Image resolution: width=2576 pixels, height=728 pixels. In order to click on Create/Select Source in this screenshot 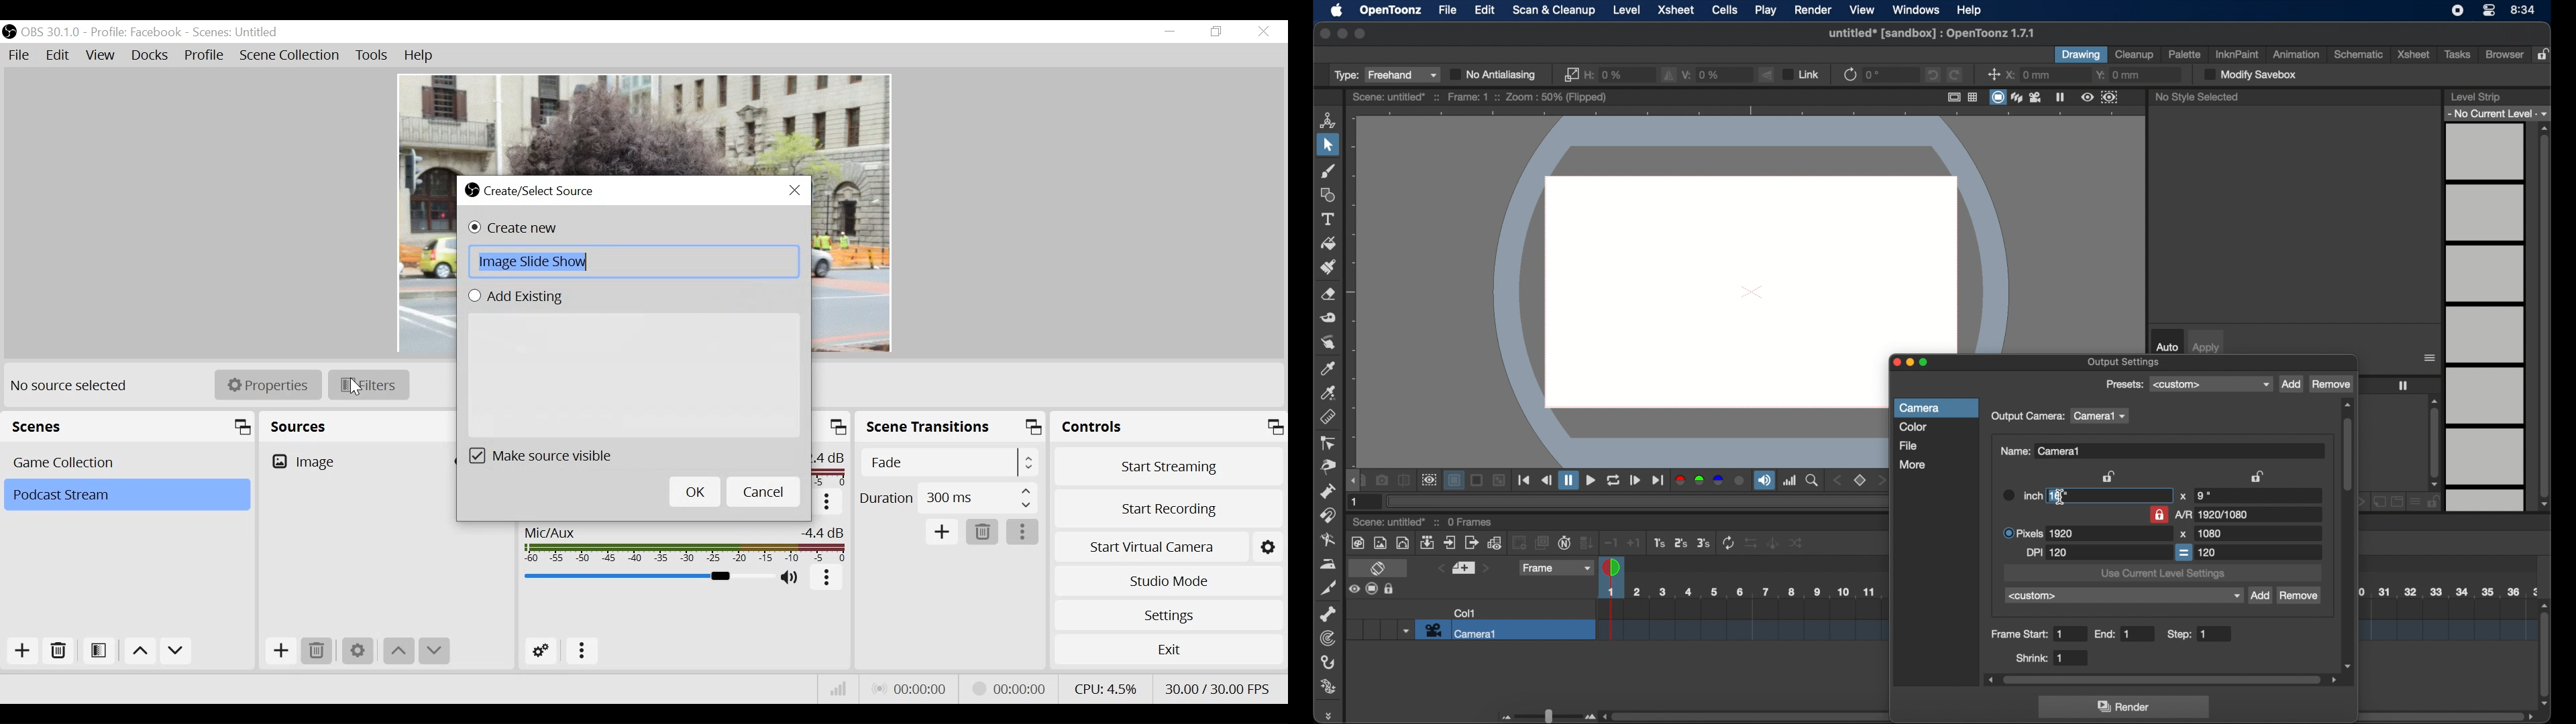, I will do `click(534, 189)`.